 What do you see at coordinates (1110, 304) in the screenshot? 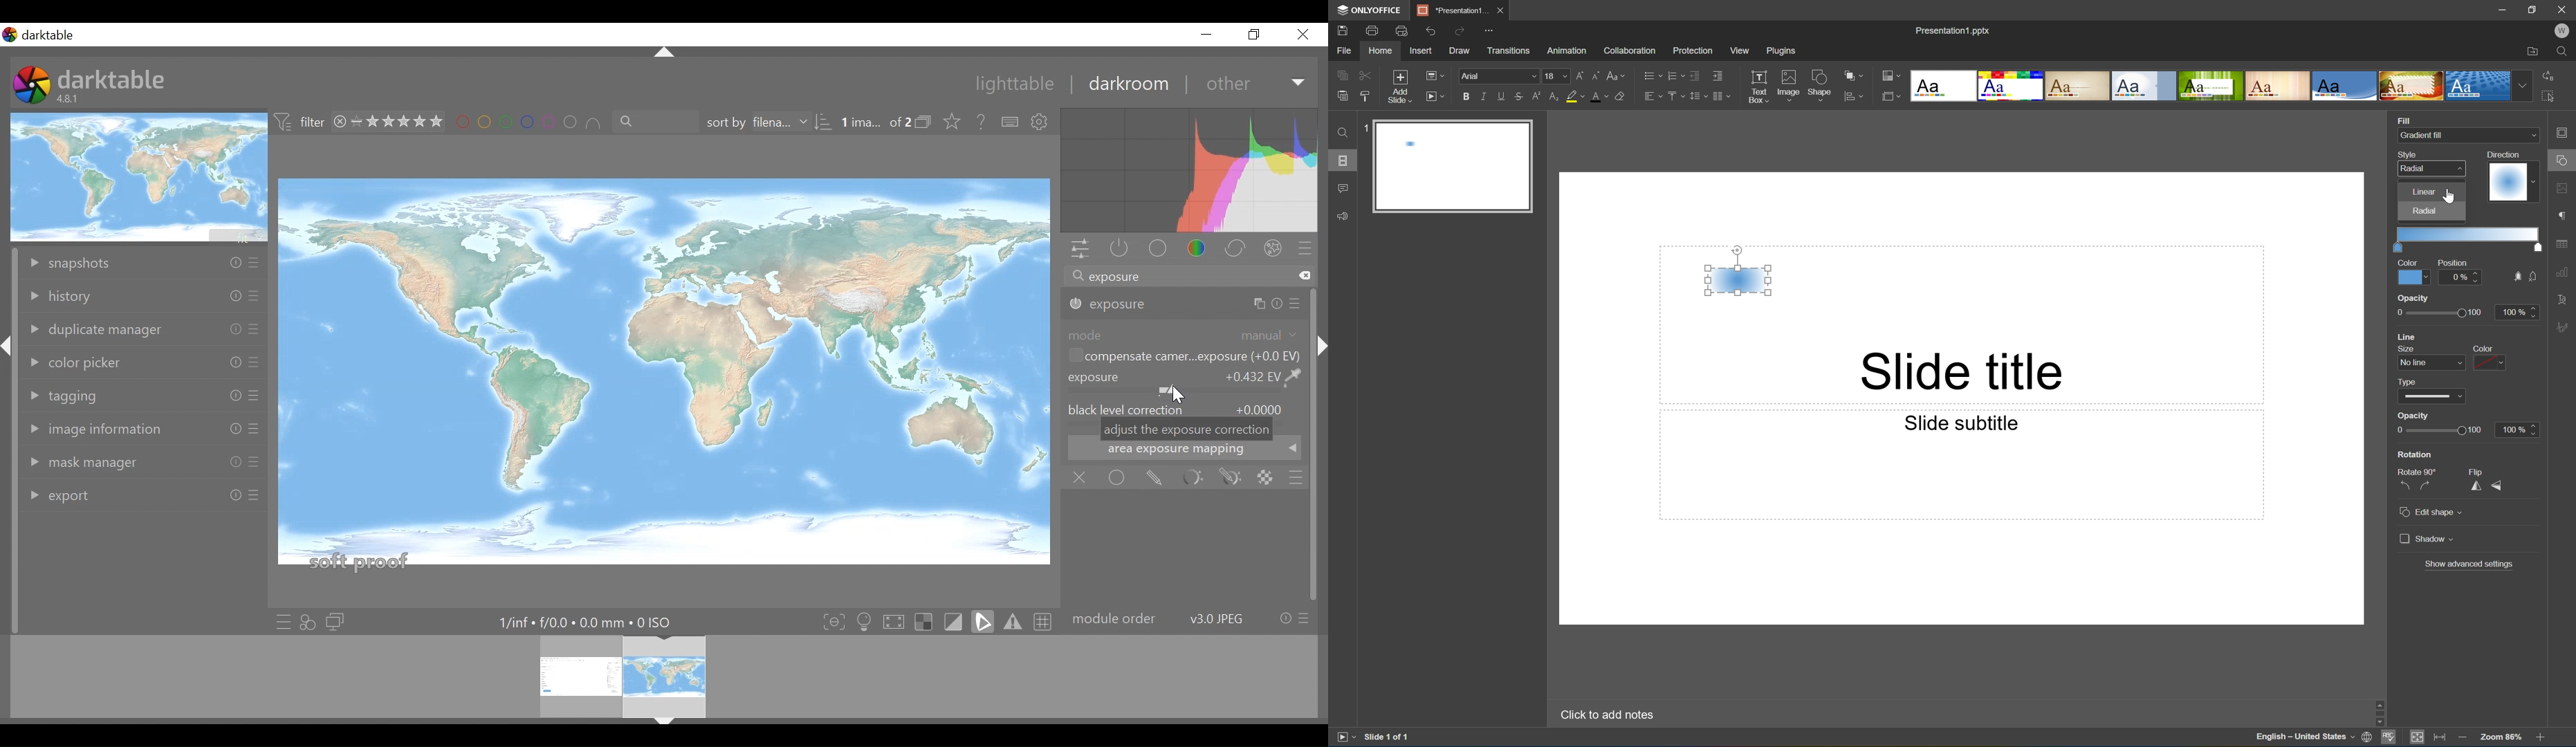
I see `exposure correction` at bounding box center [1110, 304].